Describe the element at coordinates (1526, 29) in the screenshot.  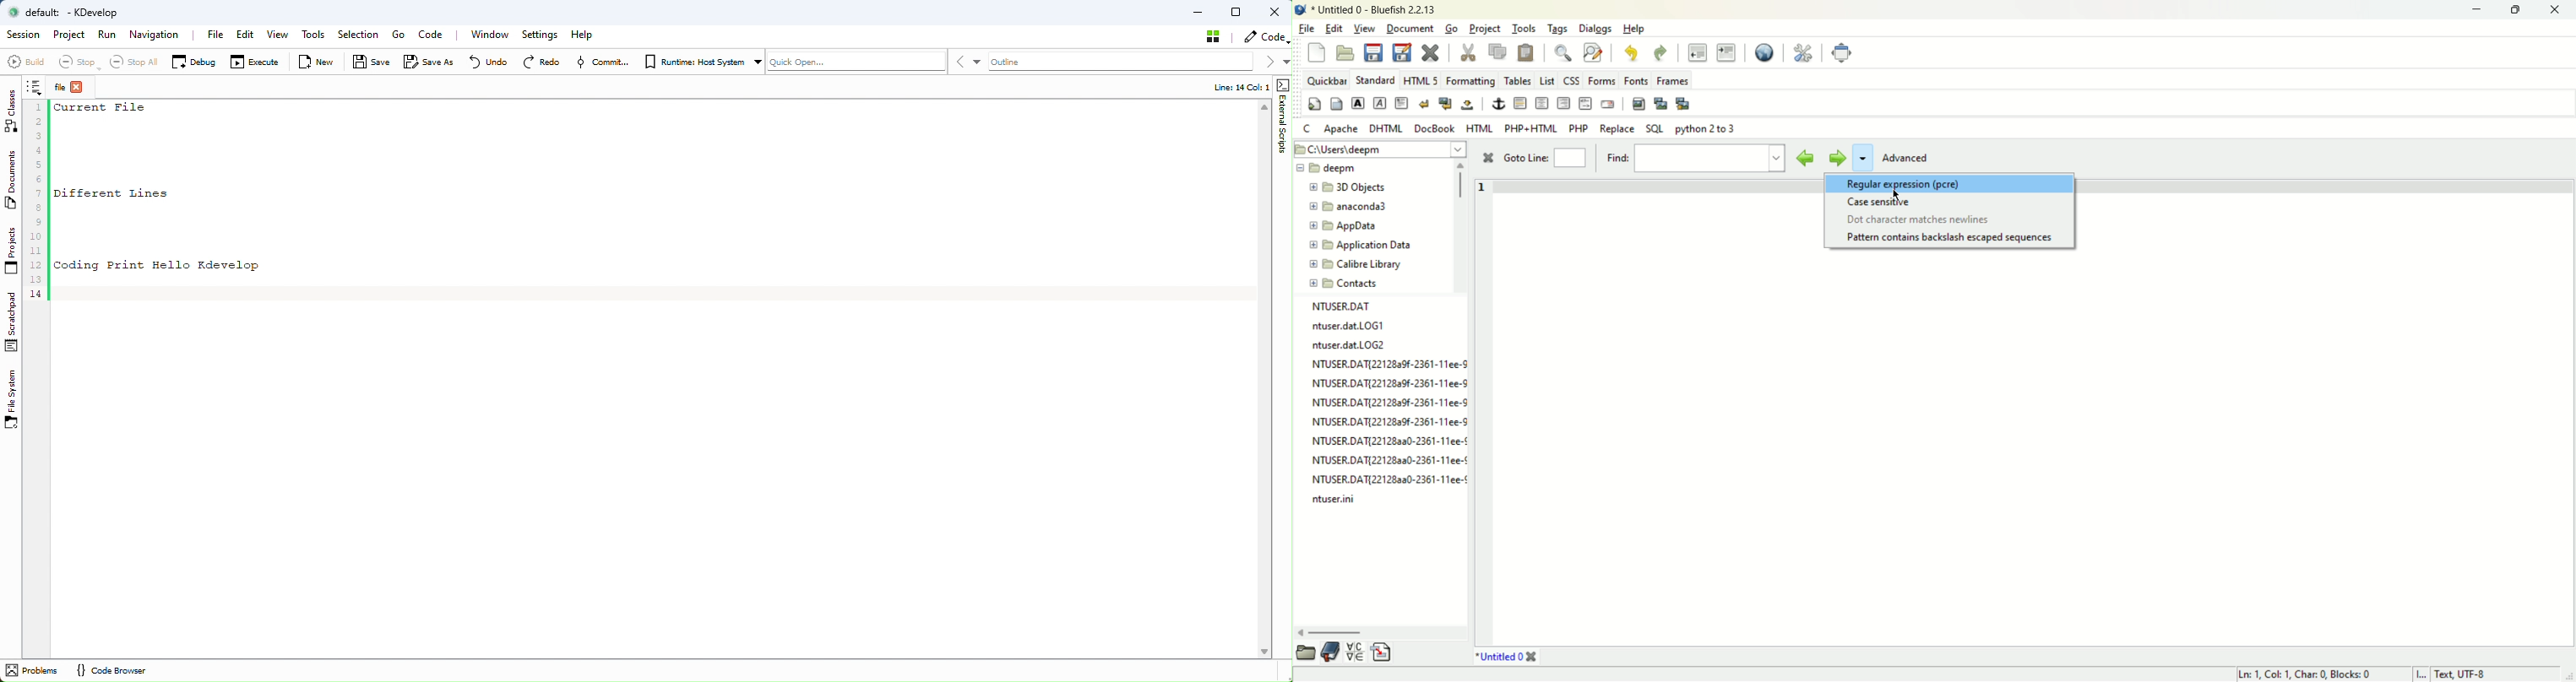
I see `tools` at that location.